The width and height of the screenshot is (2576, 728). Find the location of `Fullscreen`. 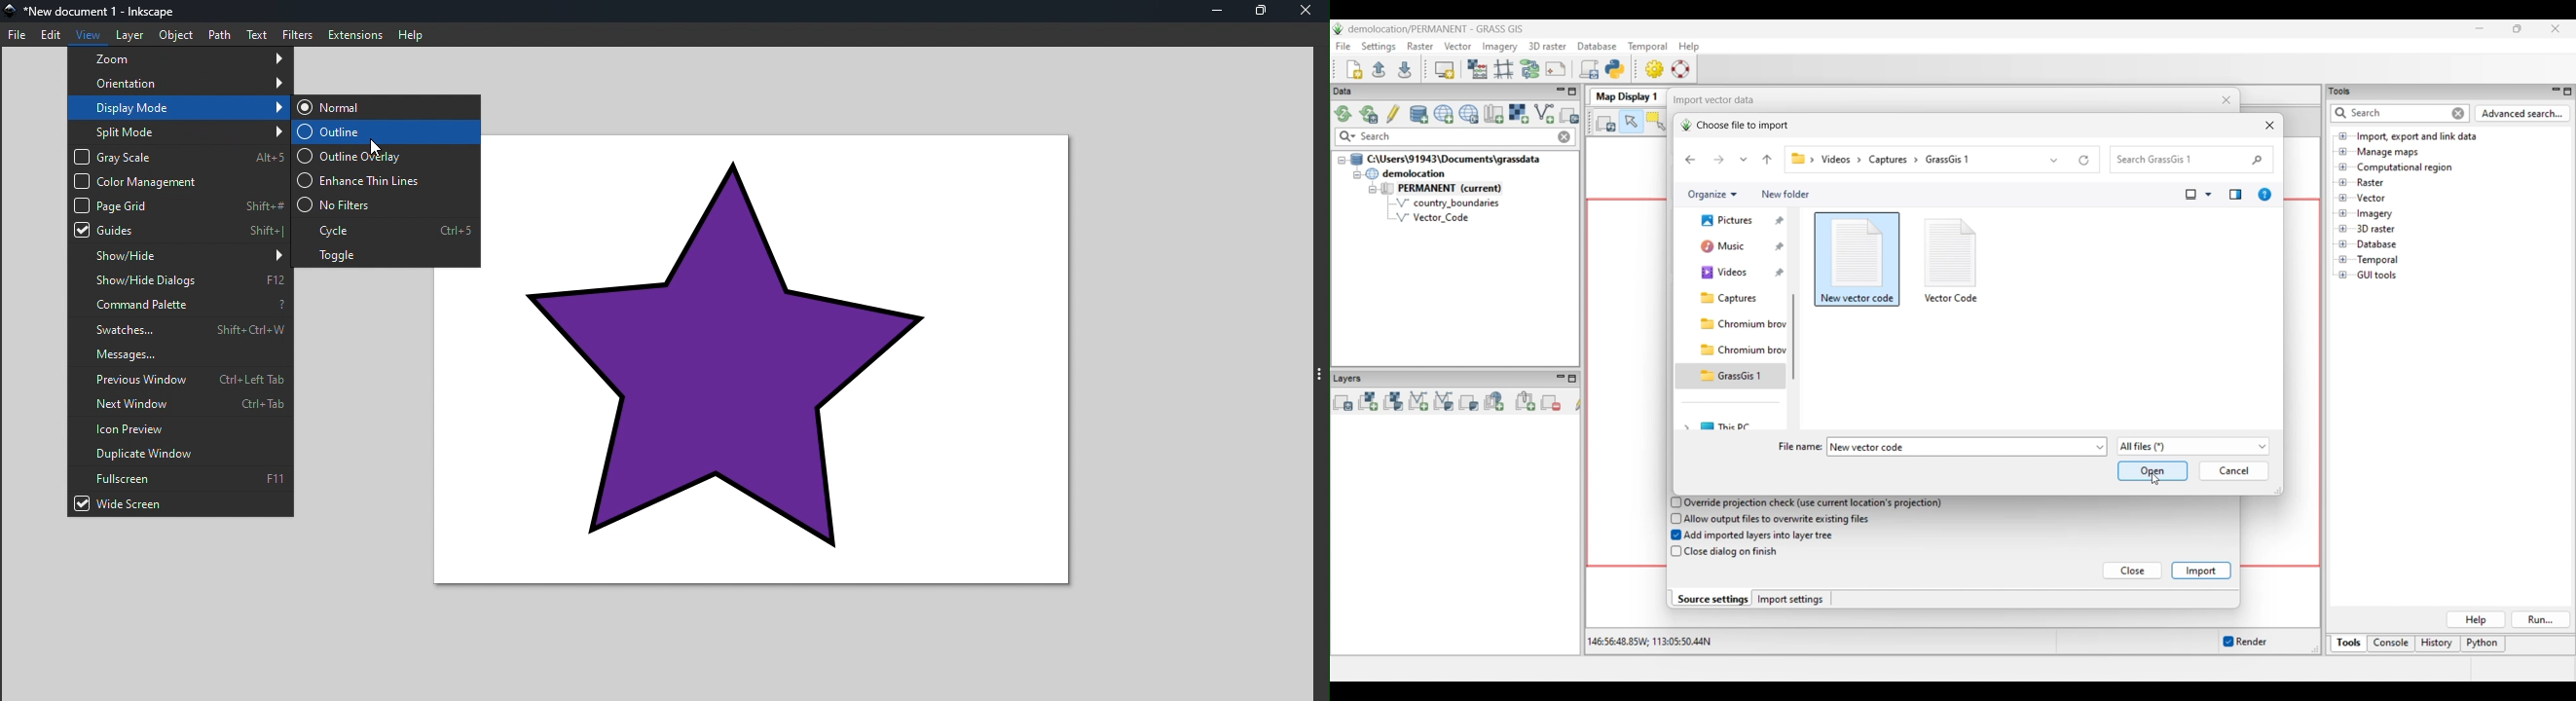

Fullscreen is located at coordinates (179, 477).